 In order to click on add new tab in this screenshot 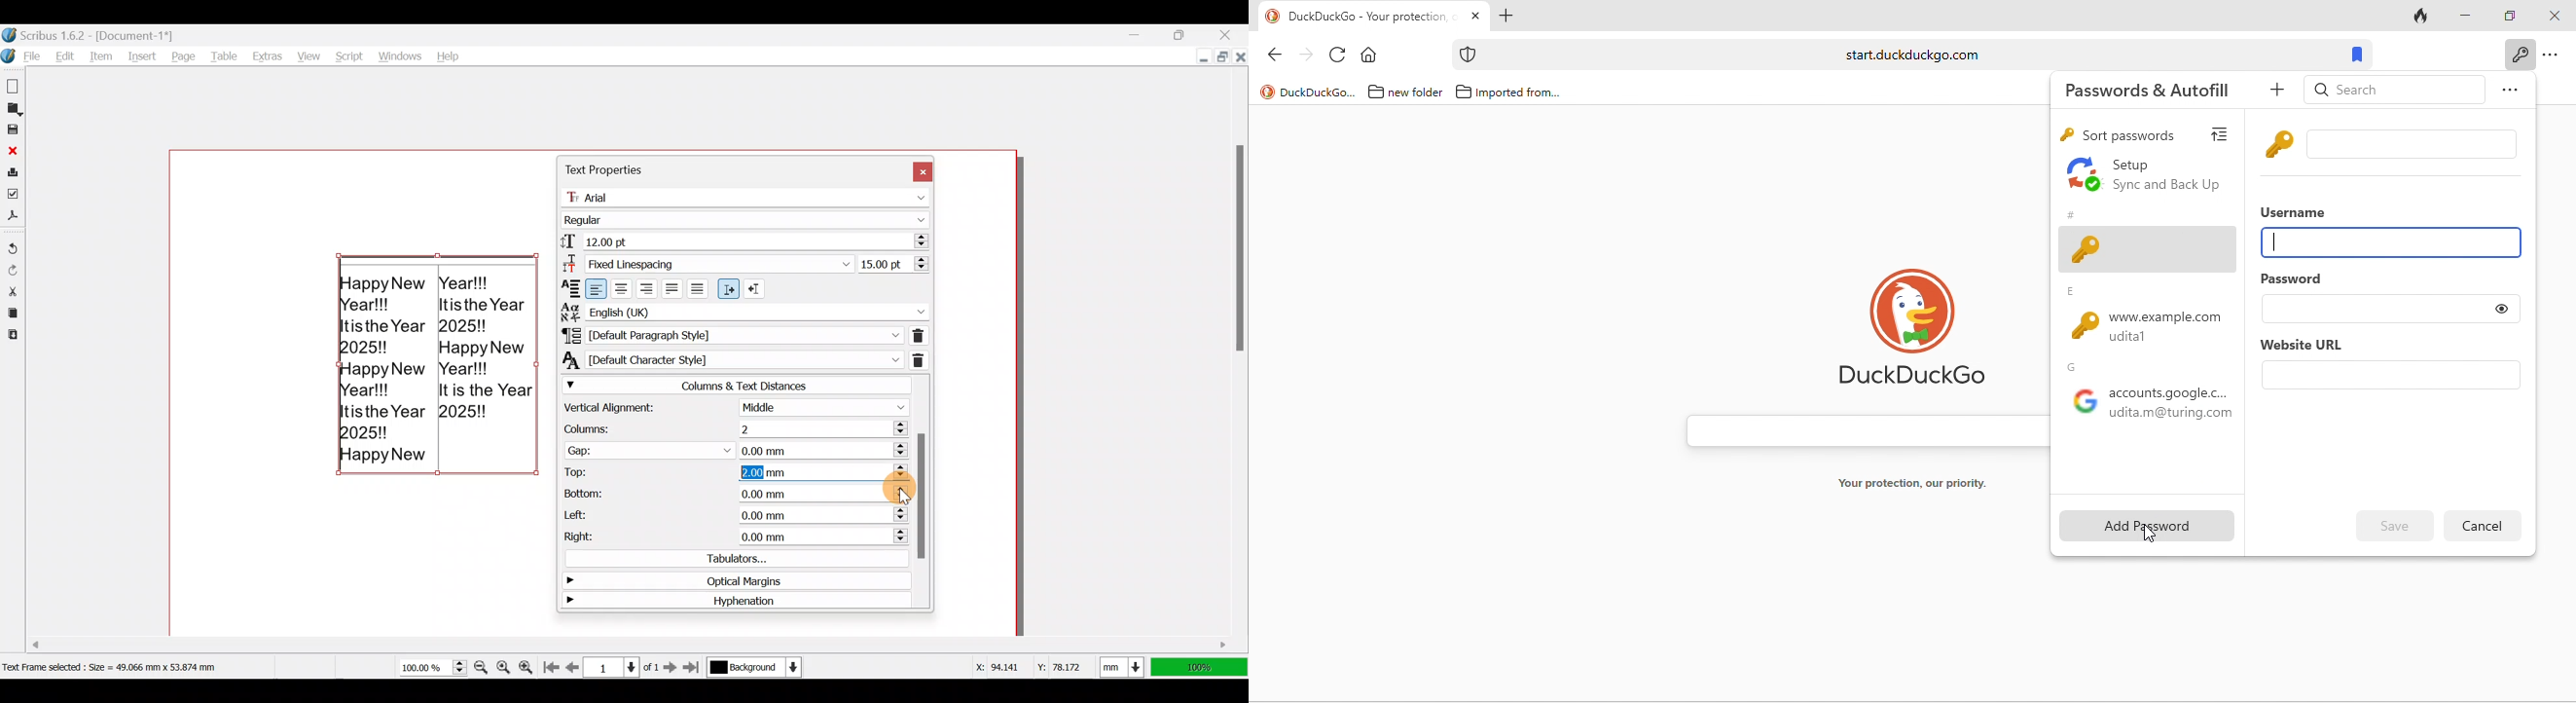, I will do `click(1508, 16)`.